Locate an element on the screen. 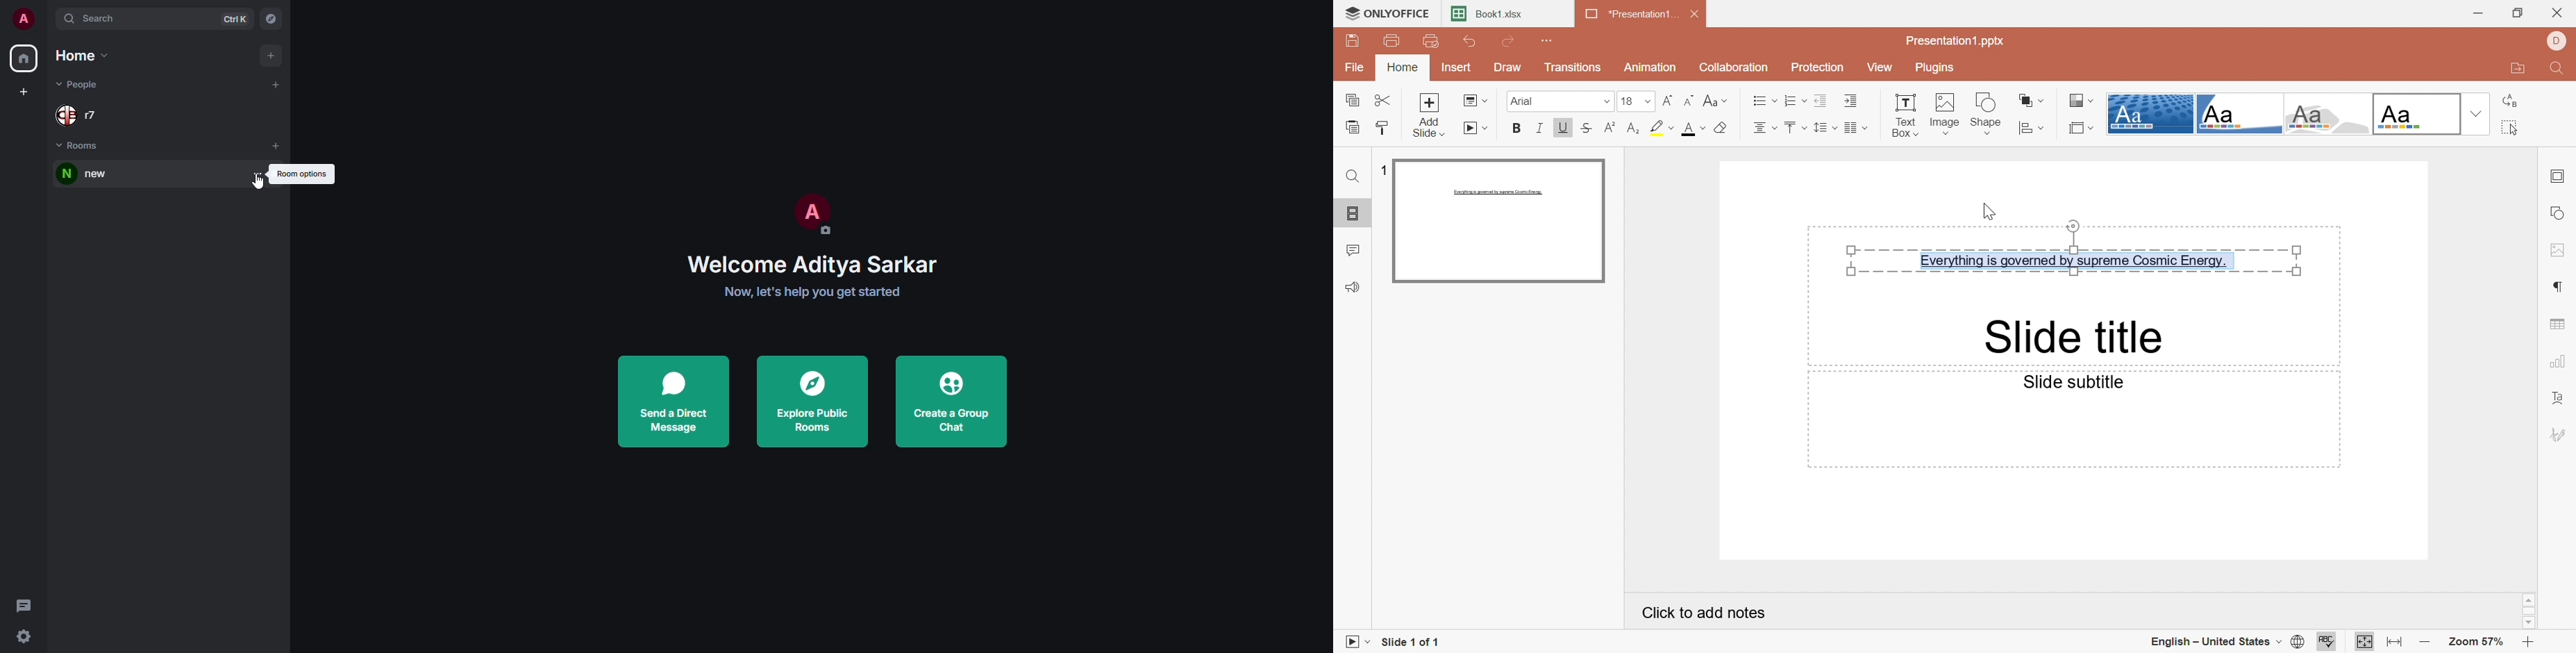 Image resolution: width=2576 pixels, height=672 pixels. explore public rooms is located at coordinates (810, 400).